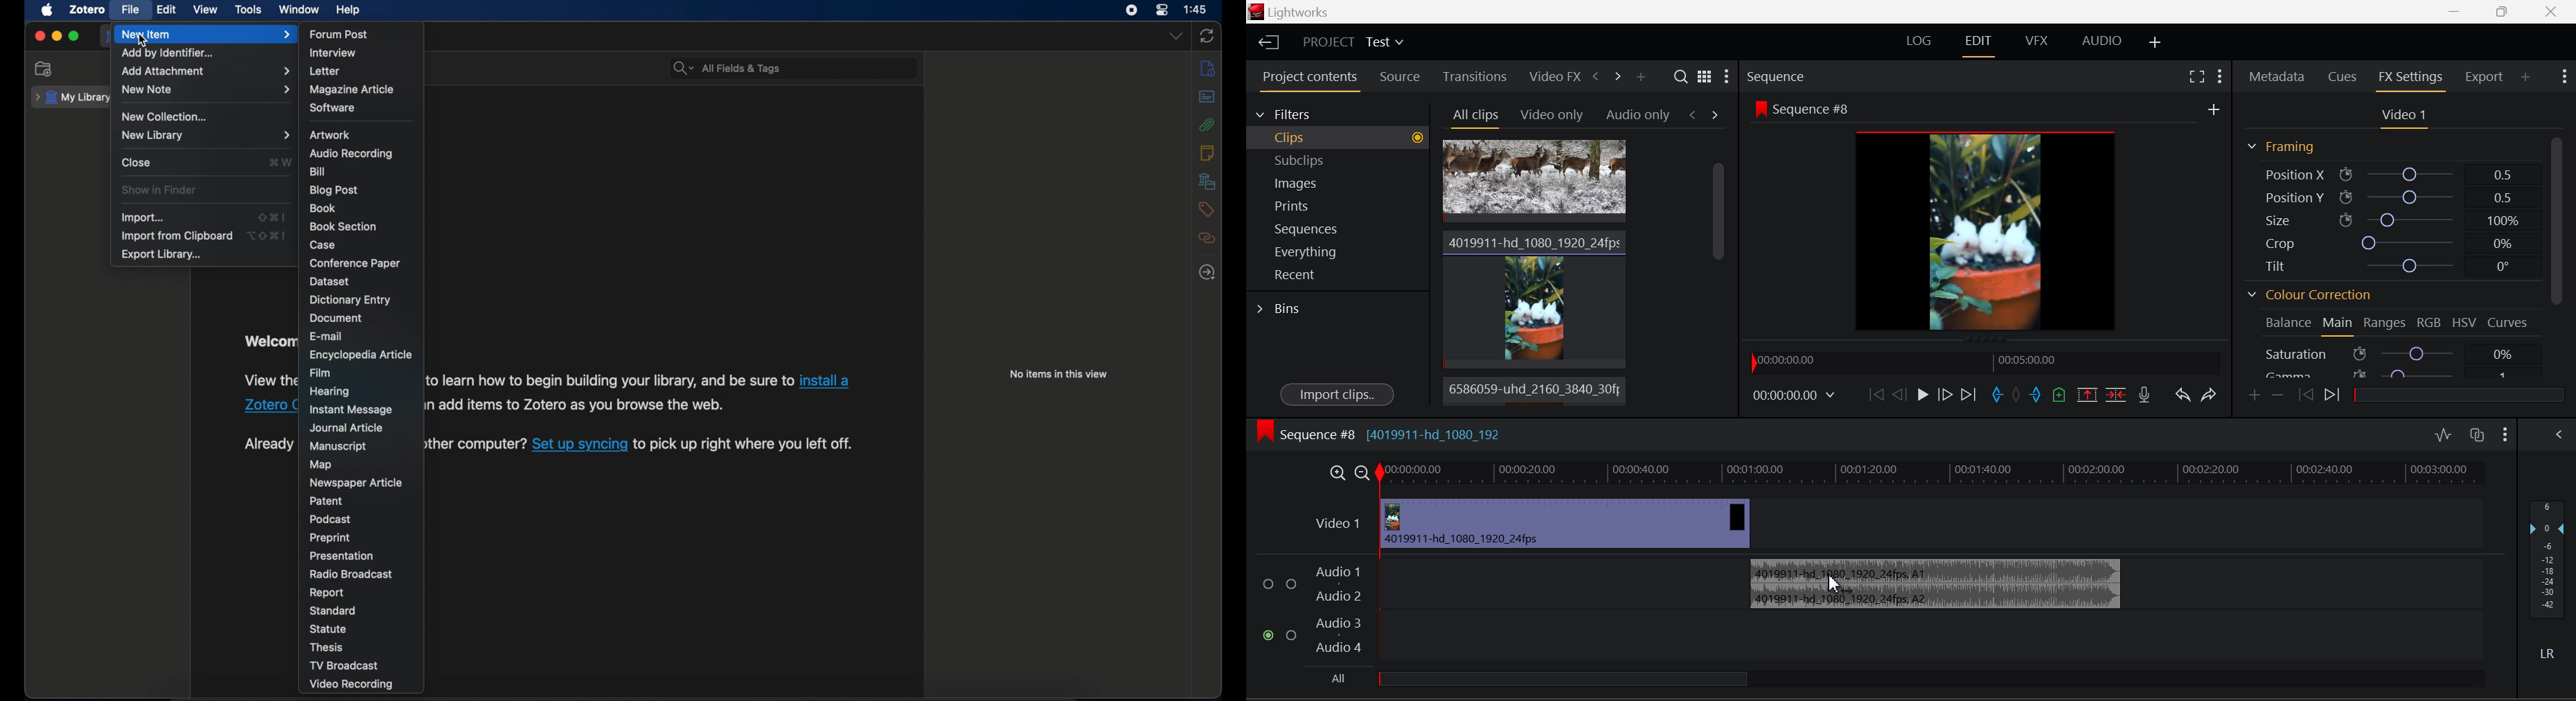 Image resolution: width=2576 pixels, height=728 pixels. I want to click on RGB, so click(2428, 321).